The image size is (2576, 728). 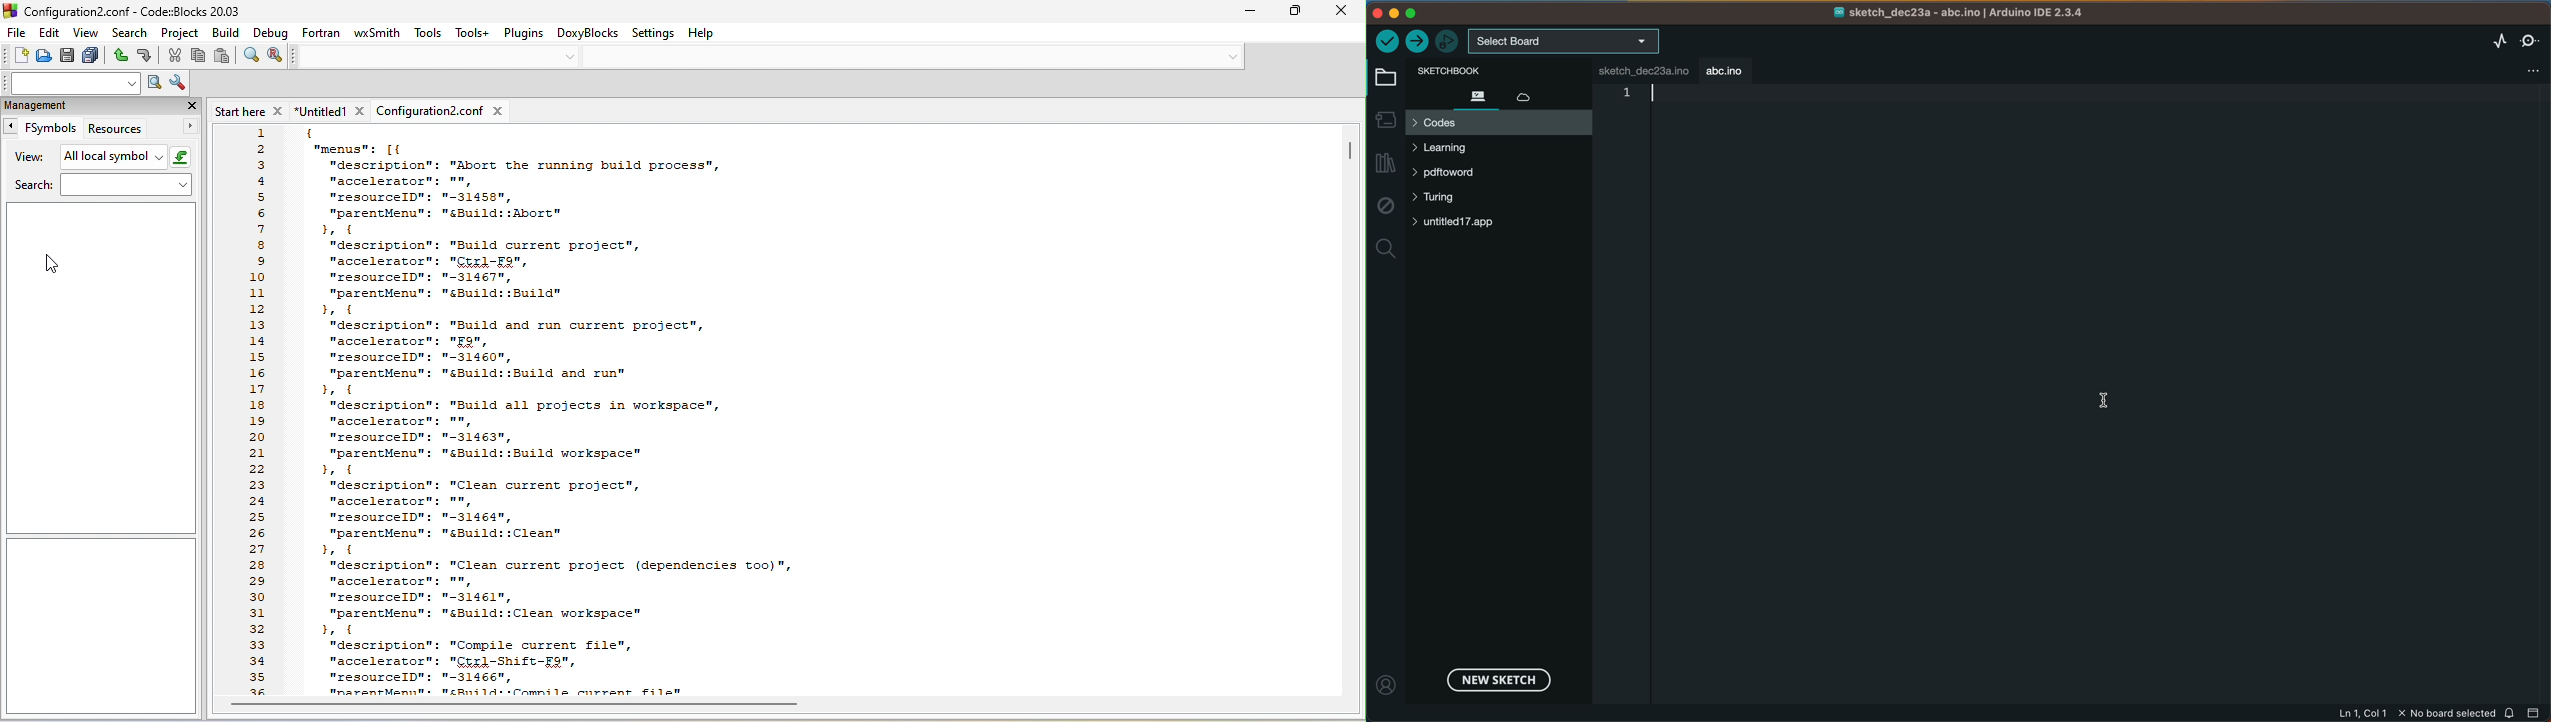 What do you see at coordinates (16, 57) in the screenshot?
I see `new` at bounding box center [16, 57].